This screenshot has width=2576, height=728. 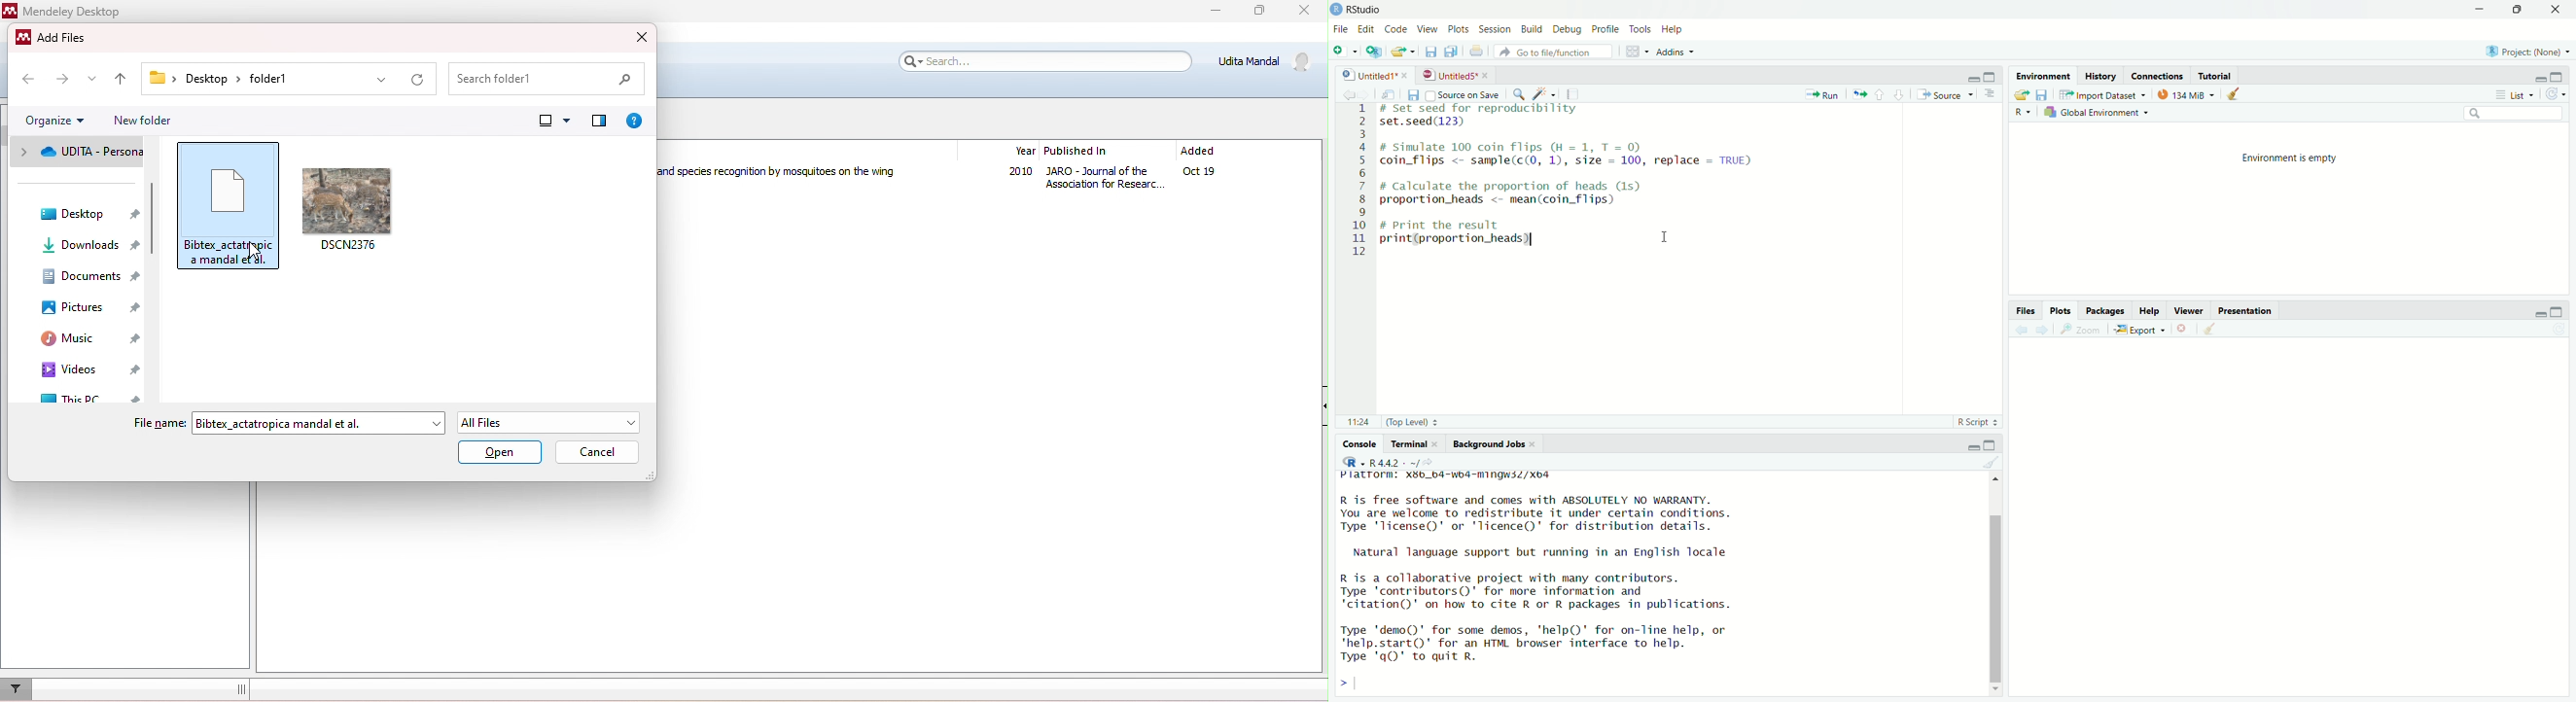 What do you see at coordinates (1387, 94) in the screenshot?
I see `show in new window` at bounding box center [1387, 94].